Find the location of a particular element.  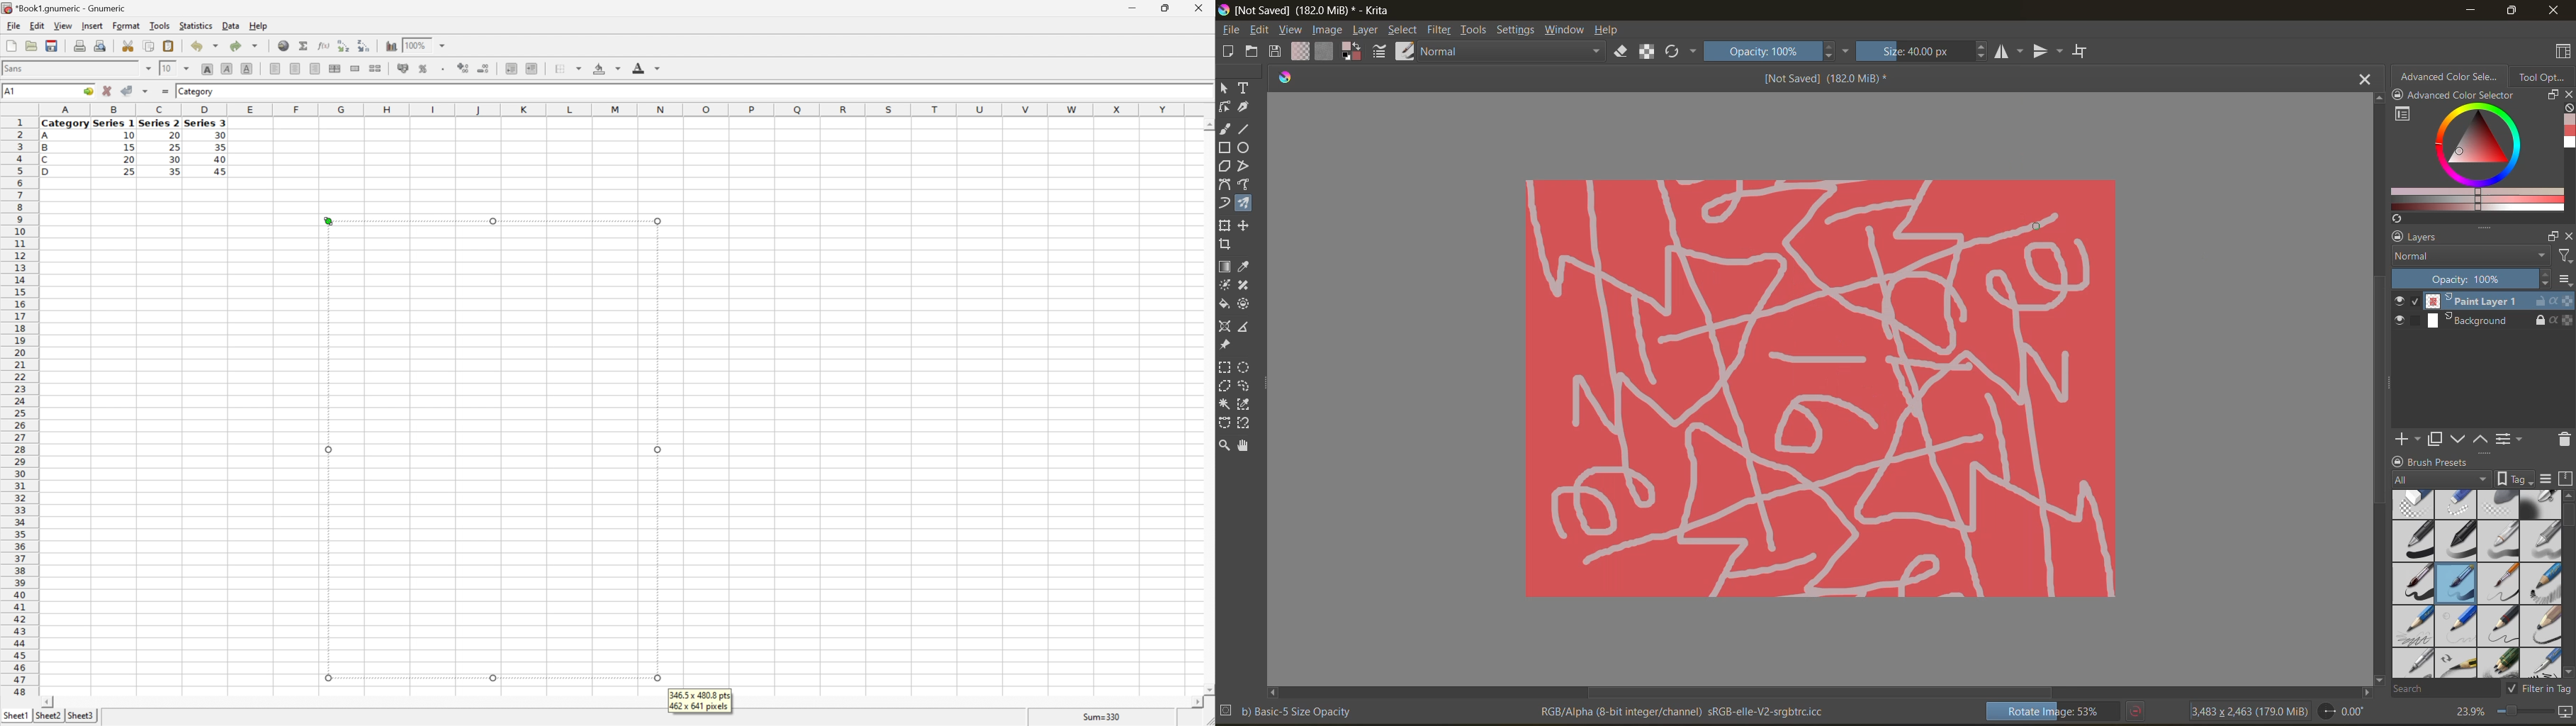

Statistics is located at coordinates (197, 26).